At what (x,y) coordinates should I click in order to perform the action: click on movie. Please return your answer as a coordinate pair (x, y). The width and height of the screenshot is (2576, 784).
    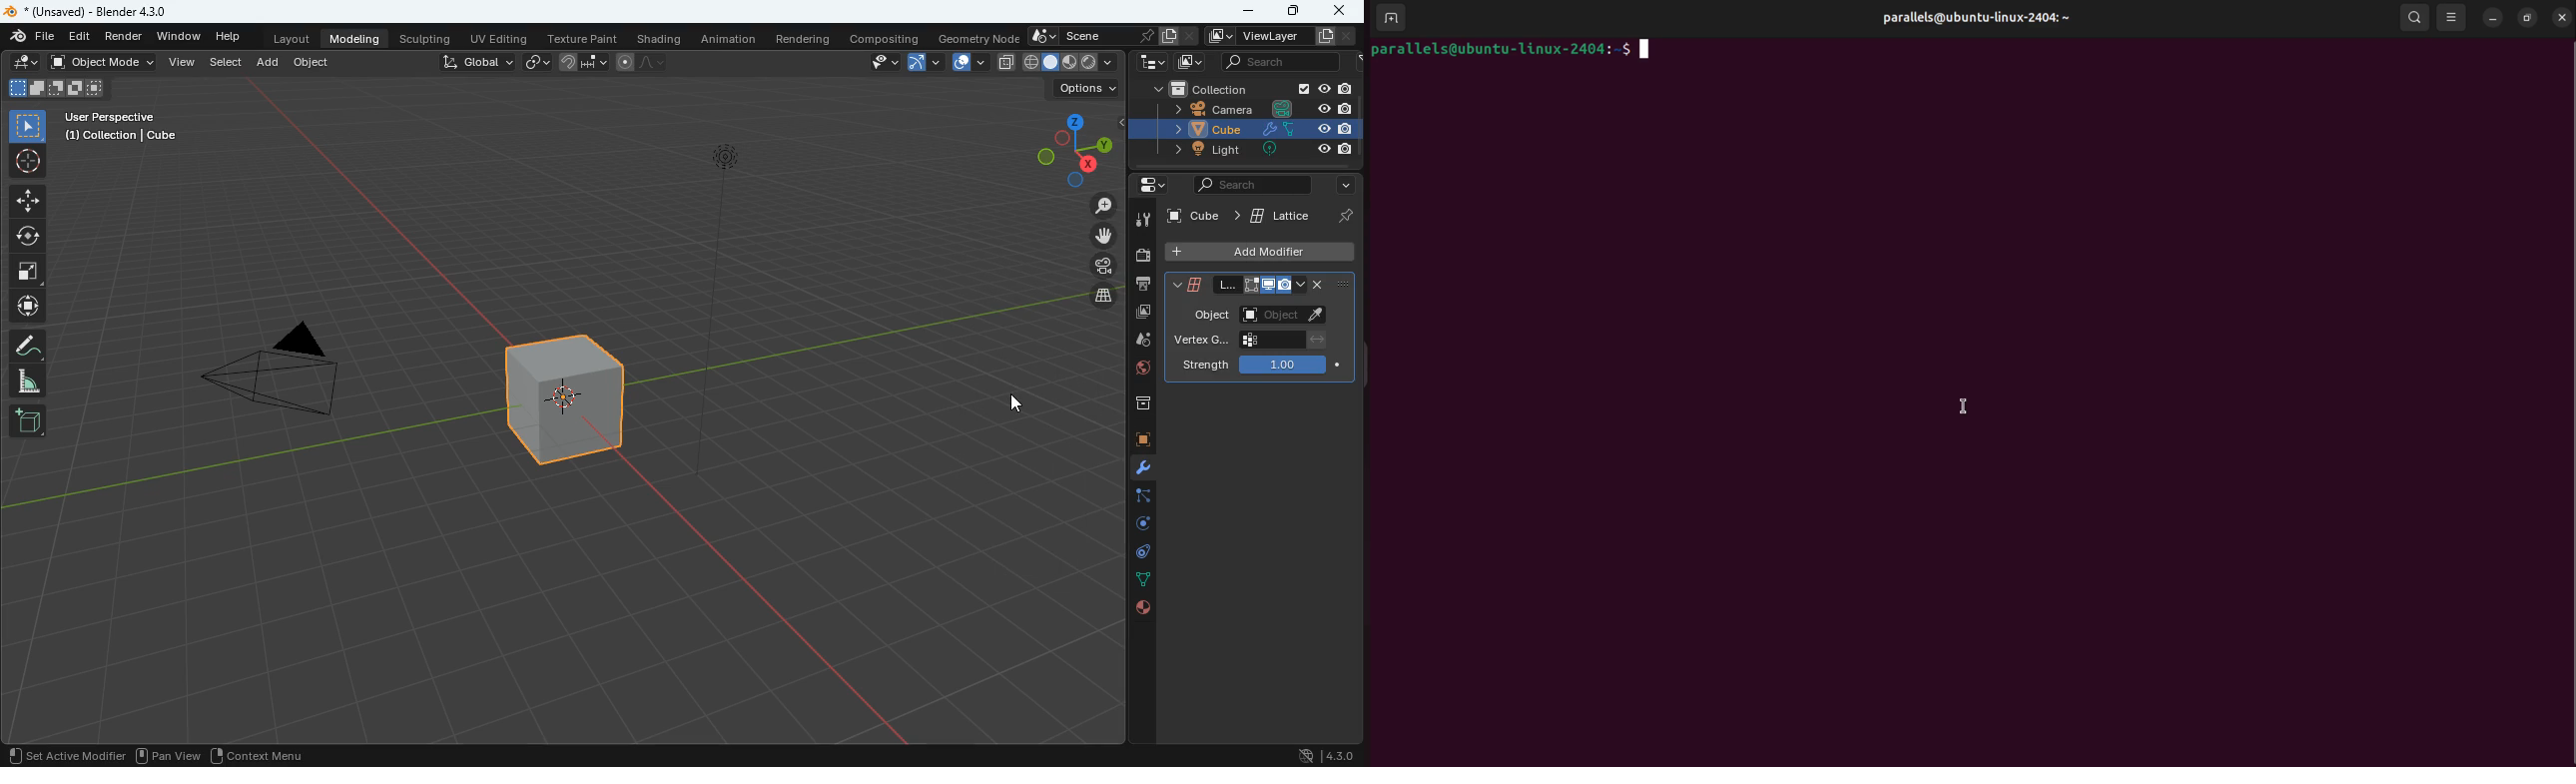
    Looking at the image, I should click on (1105, 267).